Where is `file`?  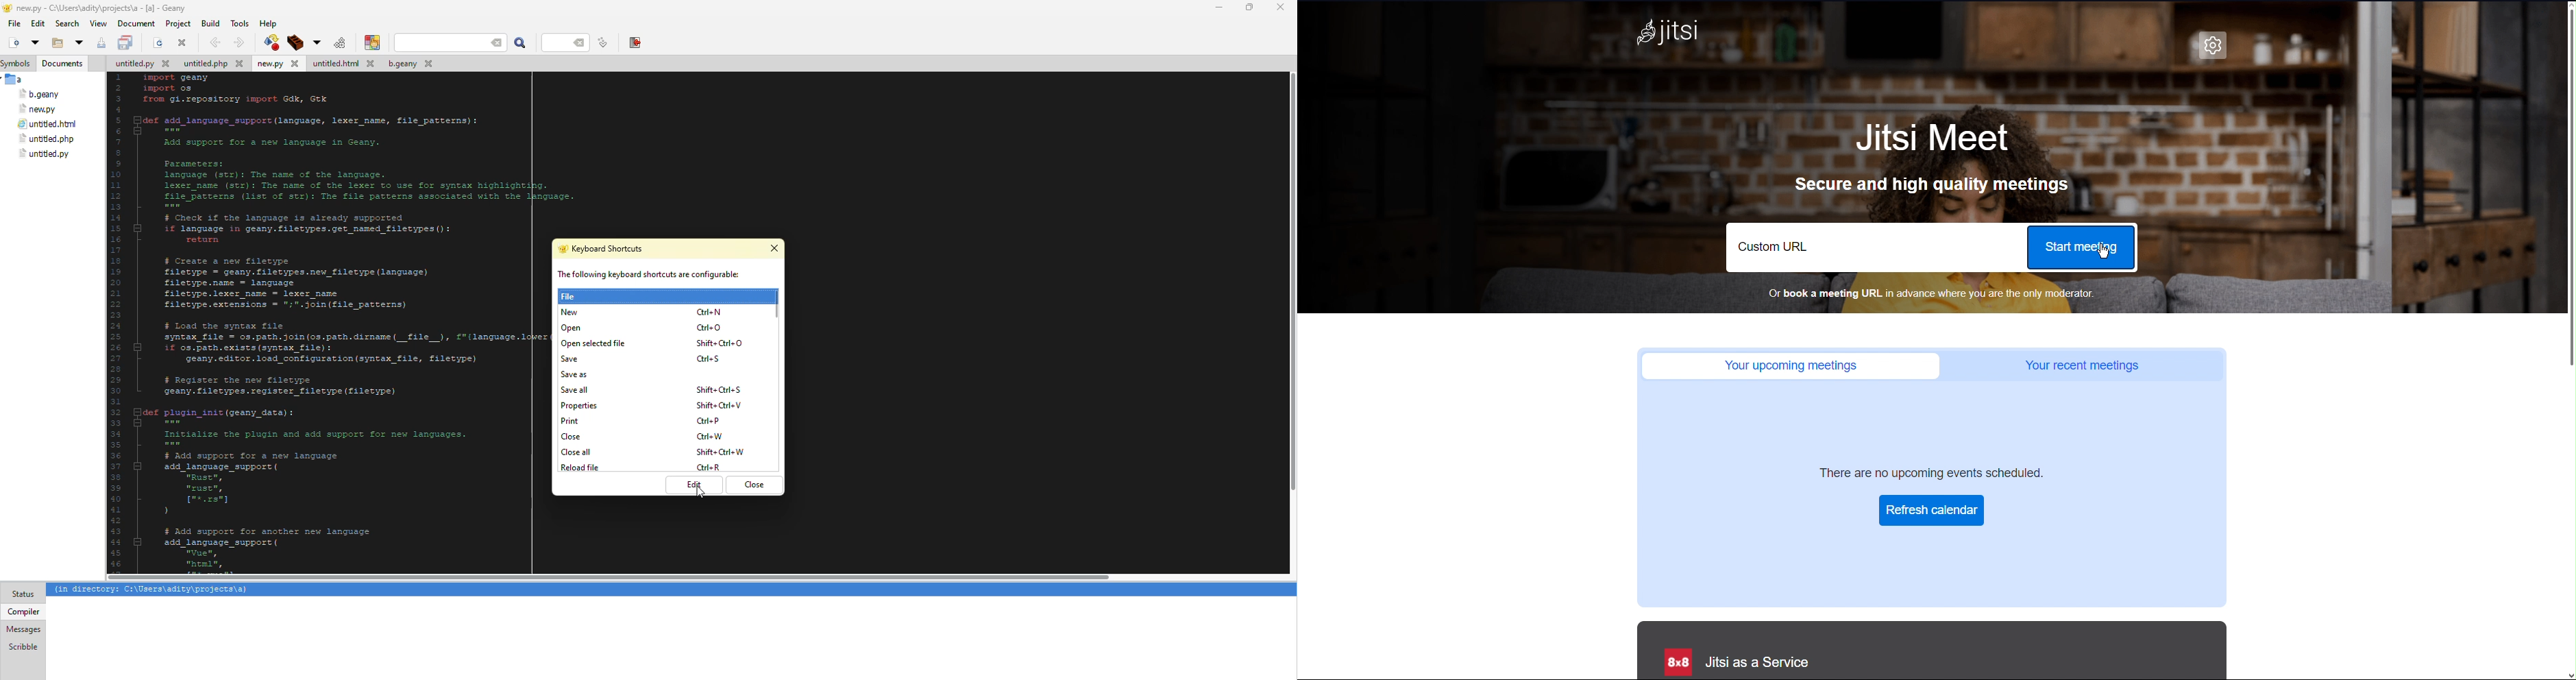
file is located at coordinates (45, 139).